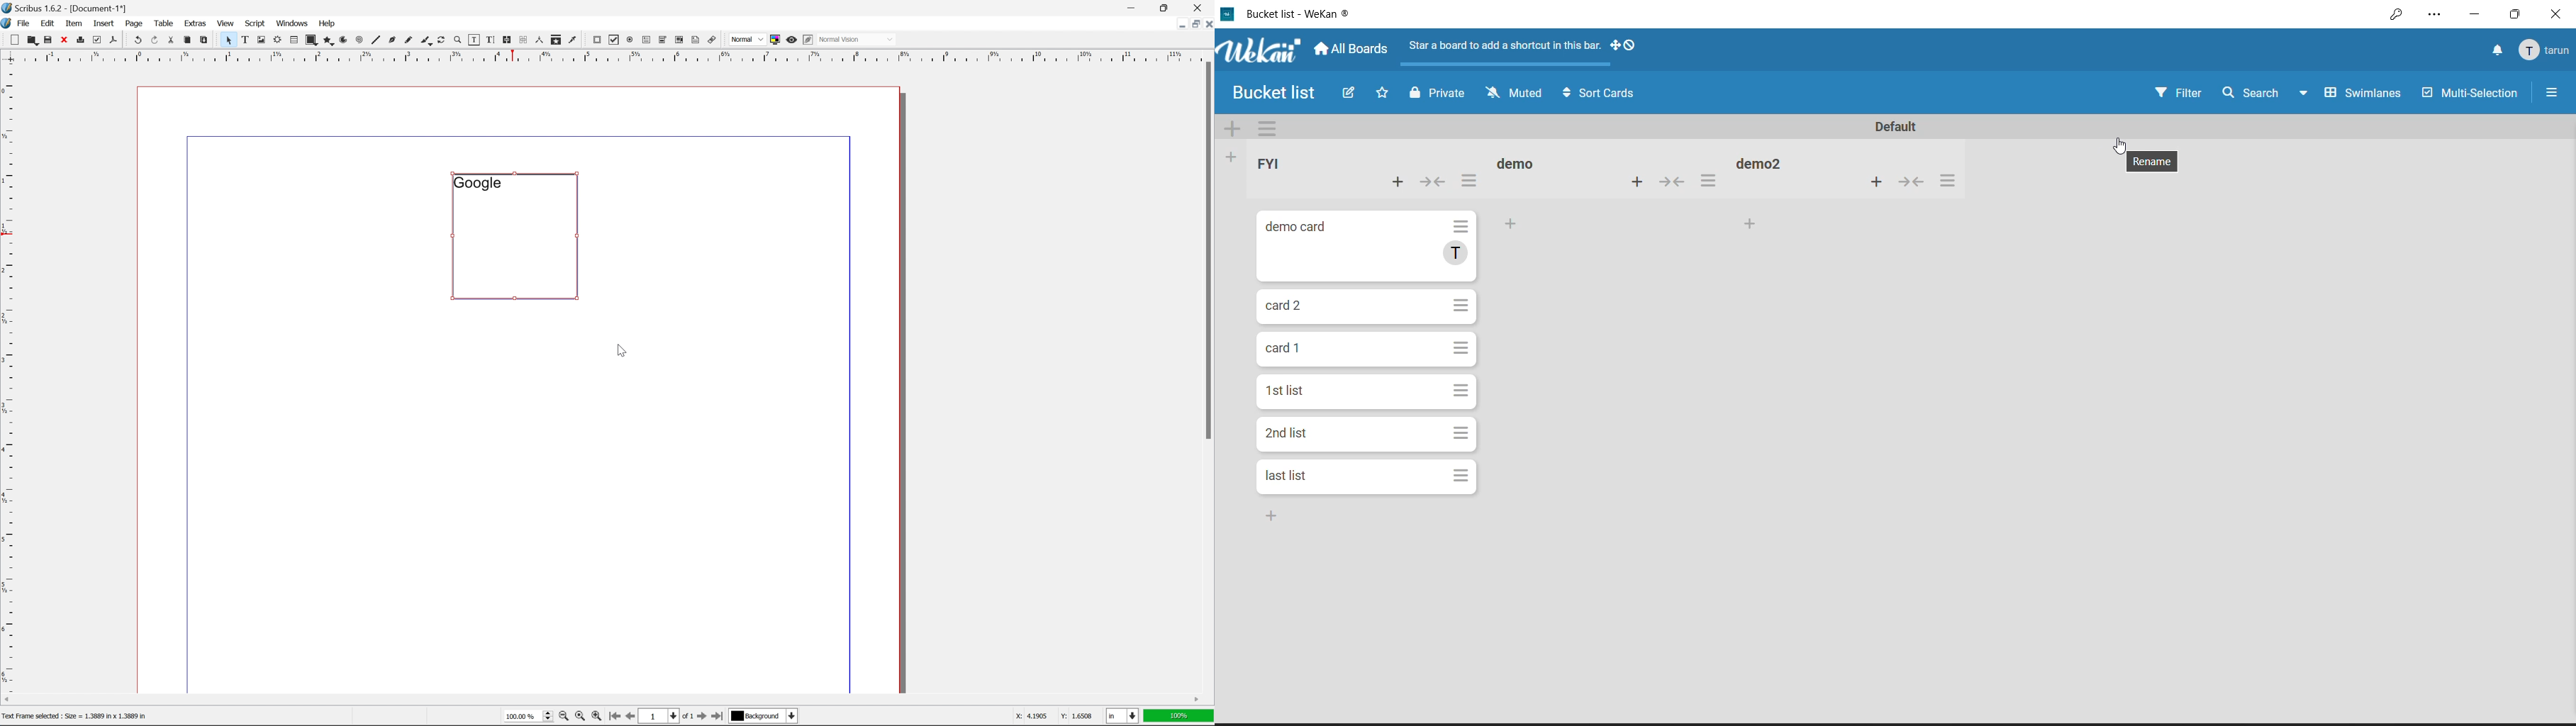 This screenshot has height=728, width=2576. What do you see at coordinates (1395, 182) in the screenshot?
I see `add card to top` at bounding box center [1395, 182].